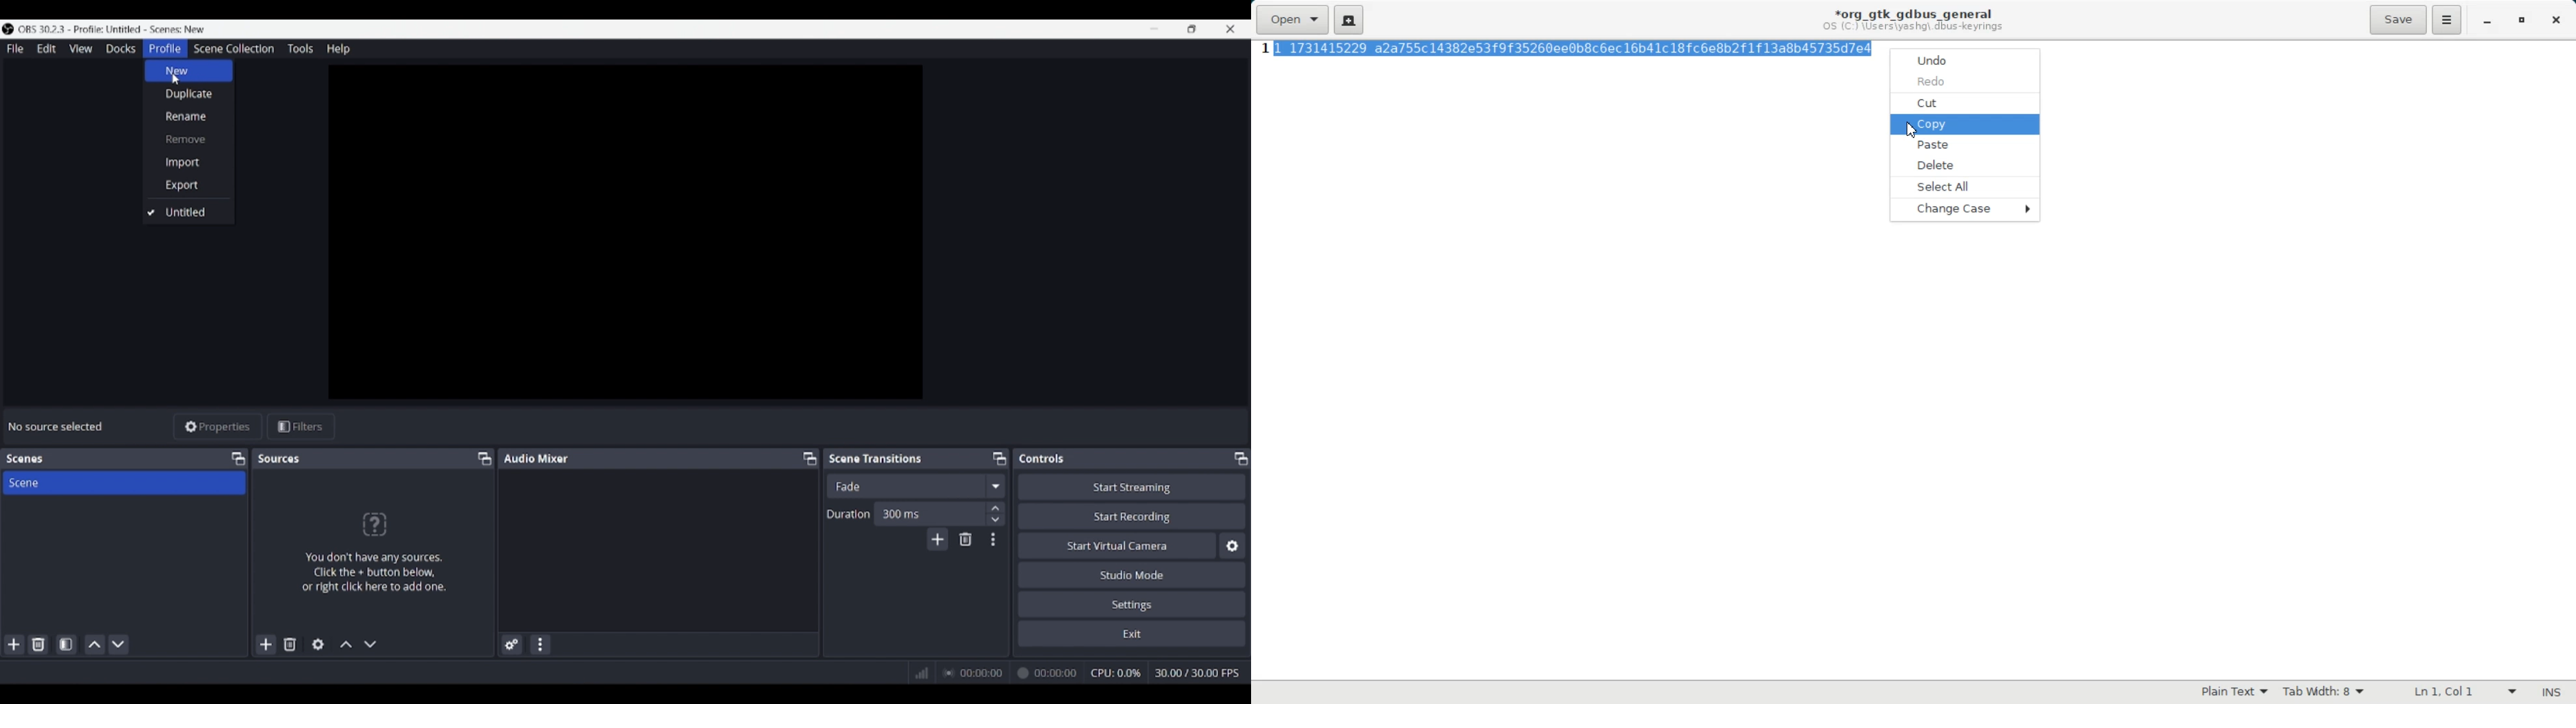 The width and height of the screenshot is (2576, 728). Describe the element at coordinates (1117, 545) in the screenshot. I see `Start virtual camera` at that location.